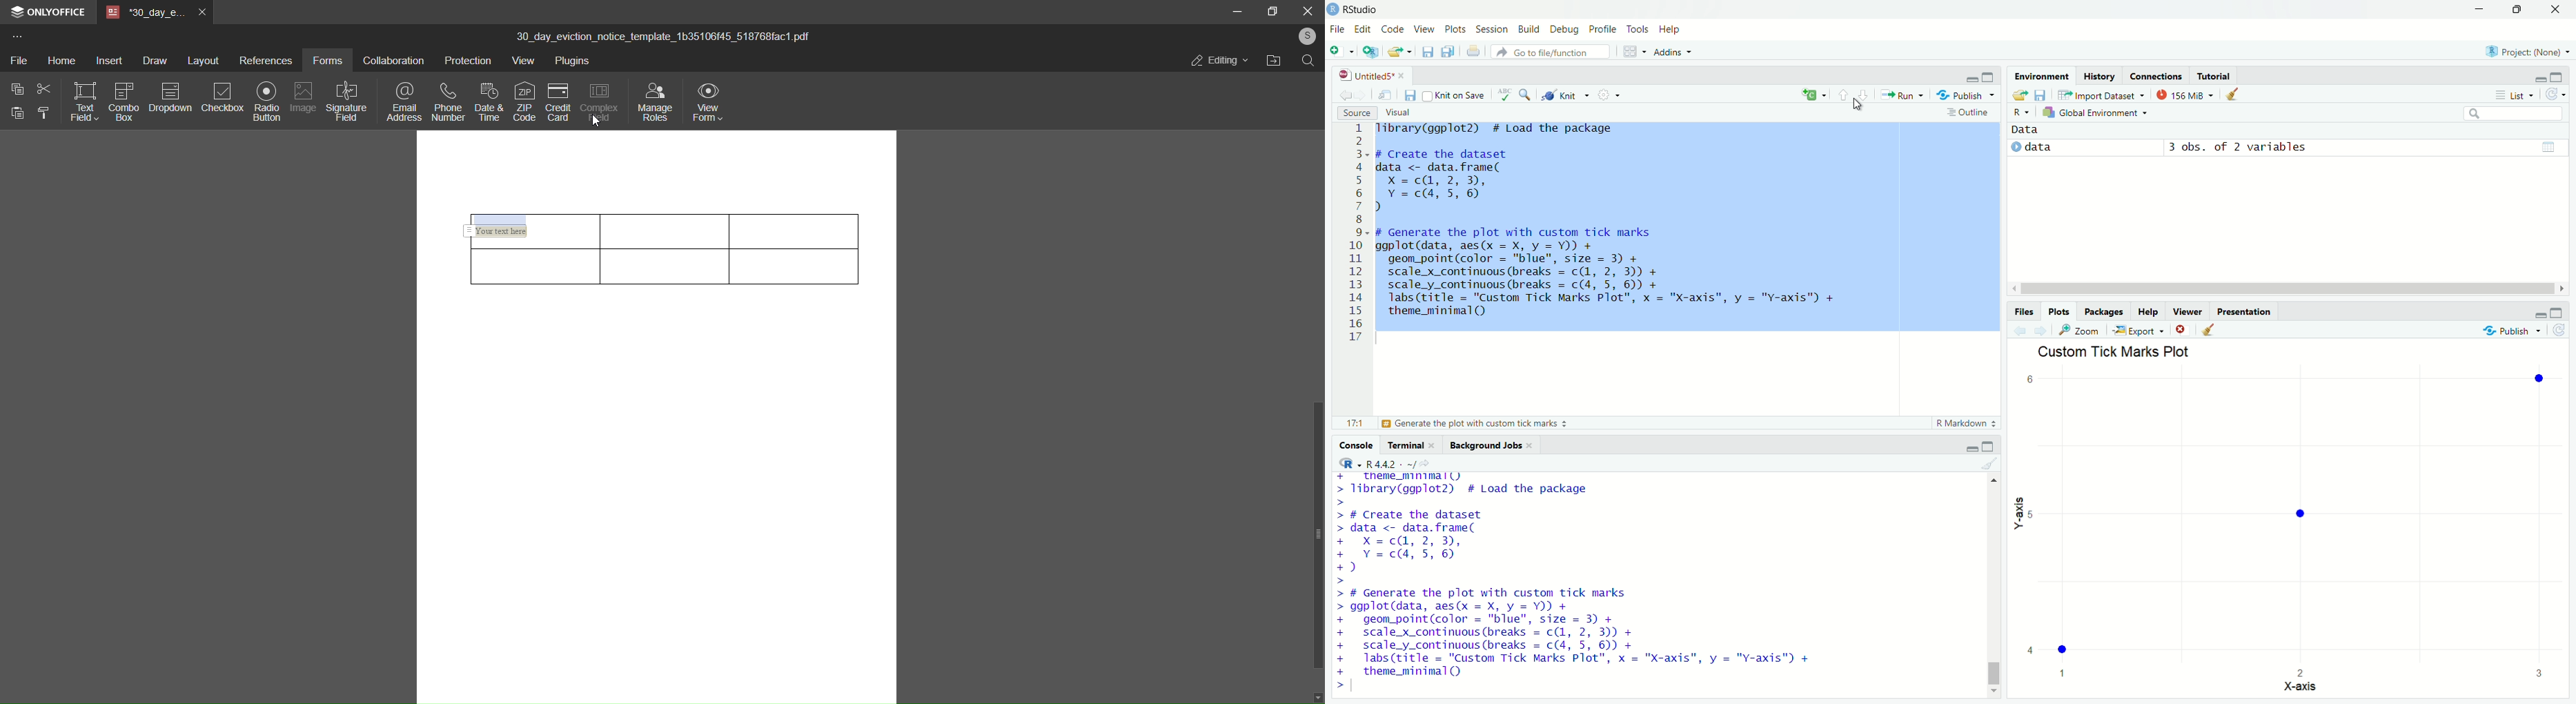  I want to click on run the current line or selection, so click(1906, 96).